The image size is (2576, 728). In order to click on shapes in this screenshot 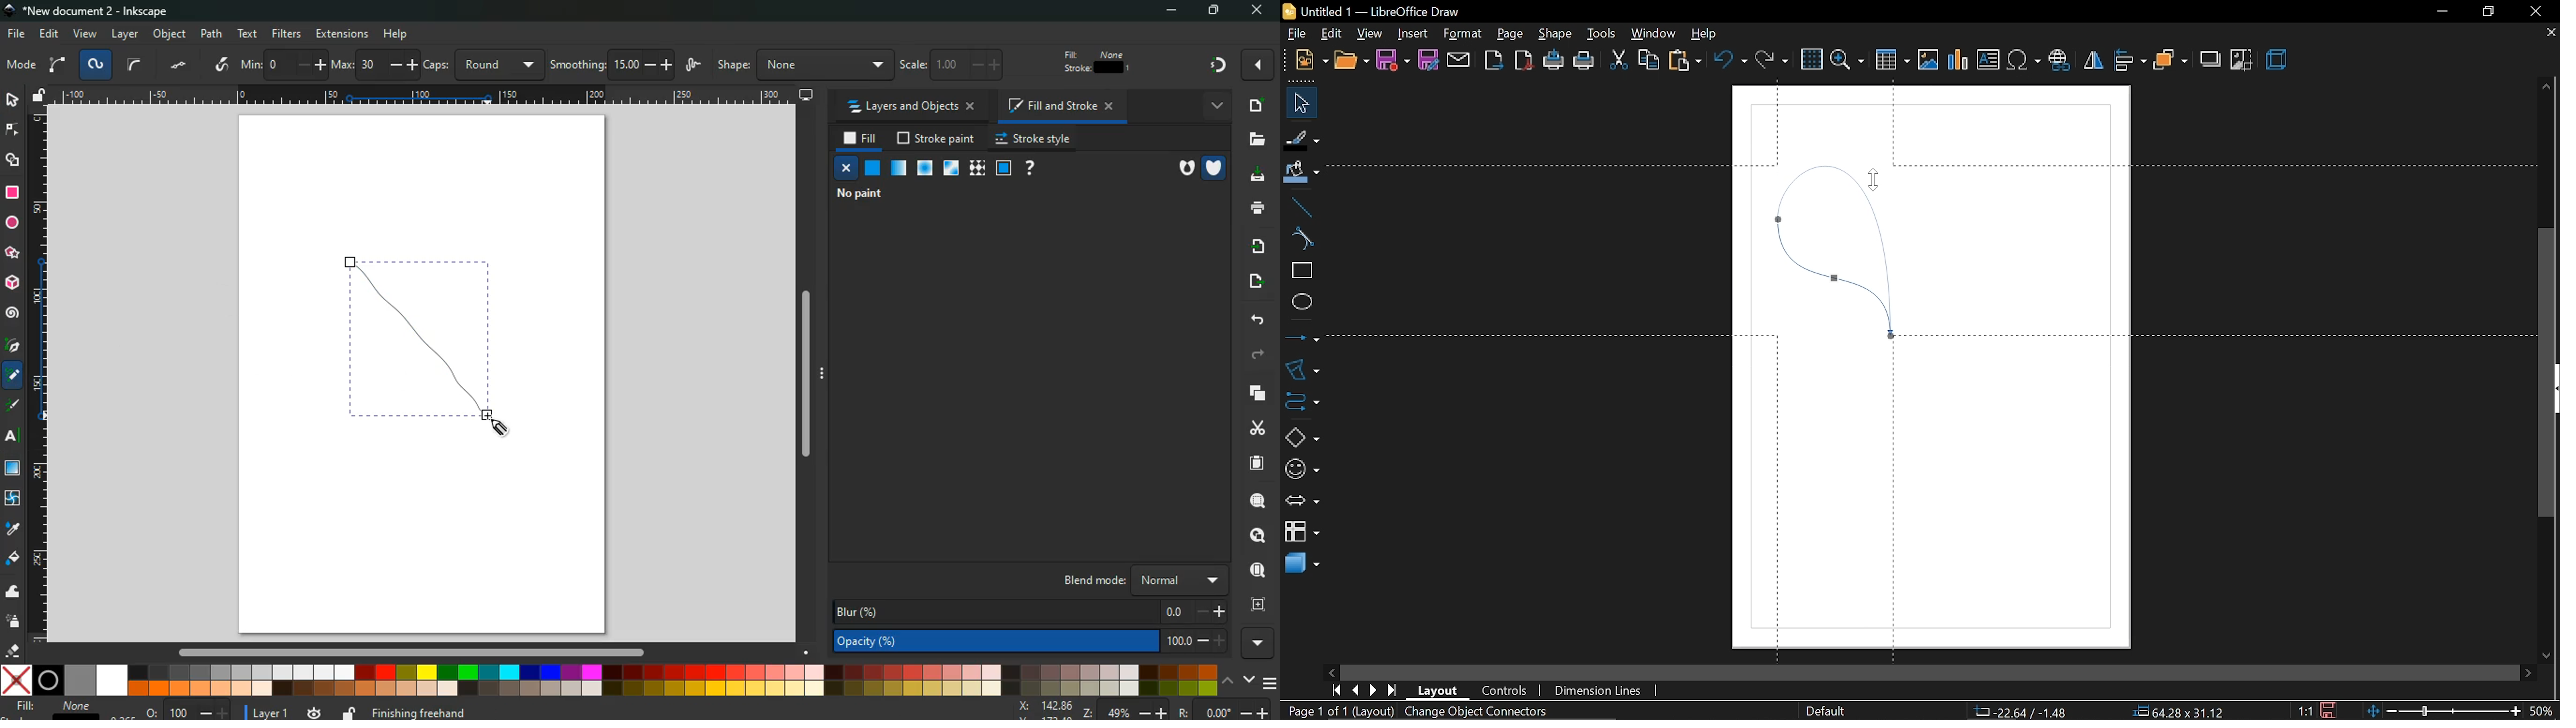, I will do `click(14, 162)`.